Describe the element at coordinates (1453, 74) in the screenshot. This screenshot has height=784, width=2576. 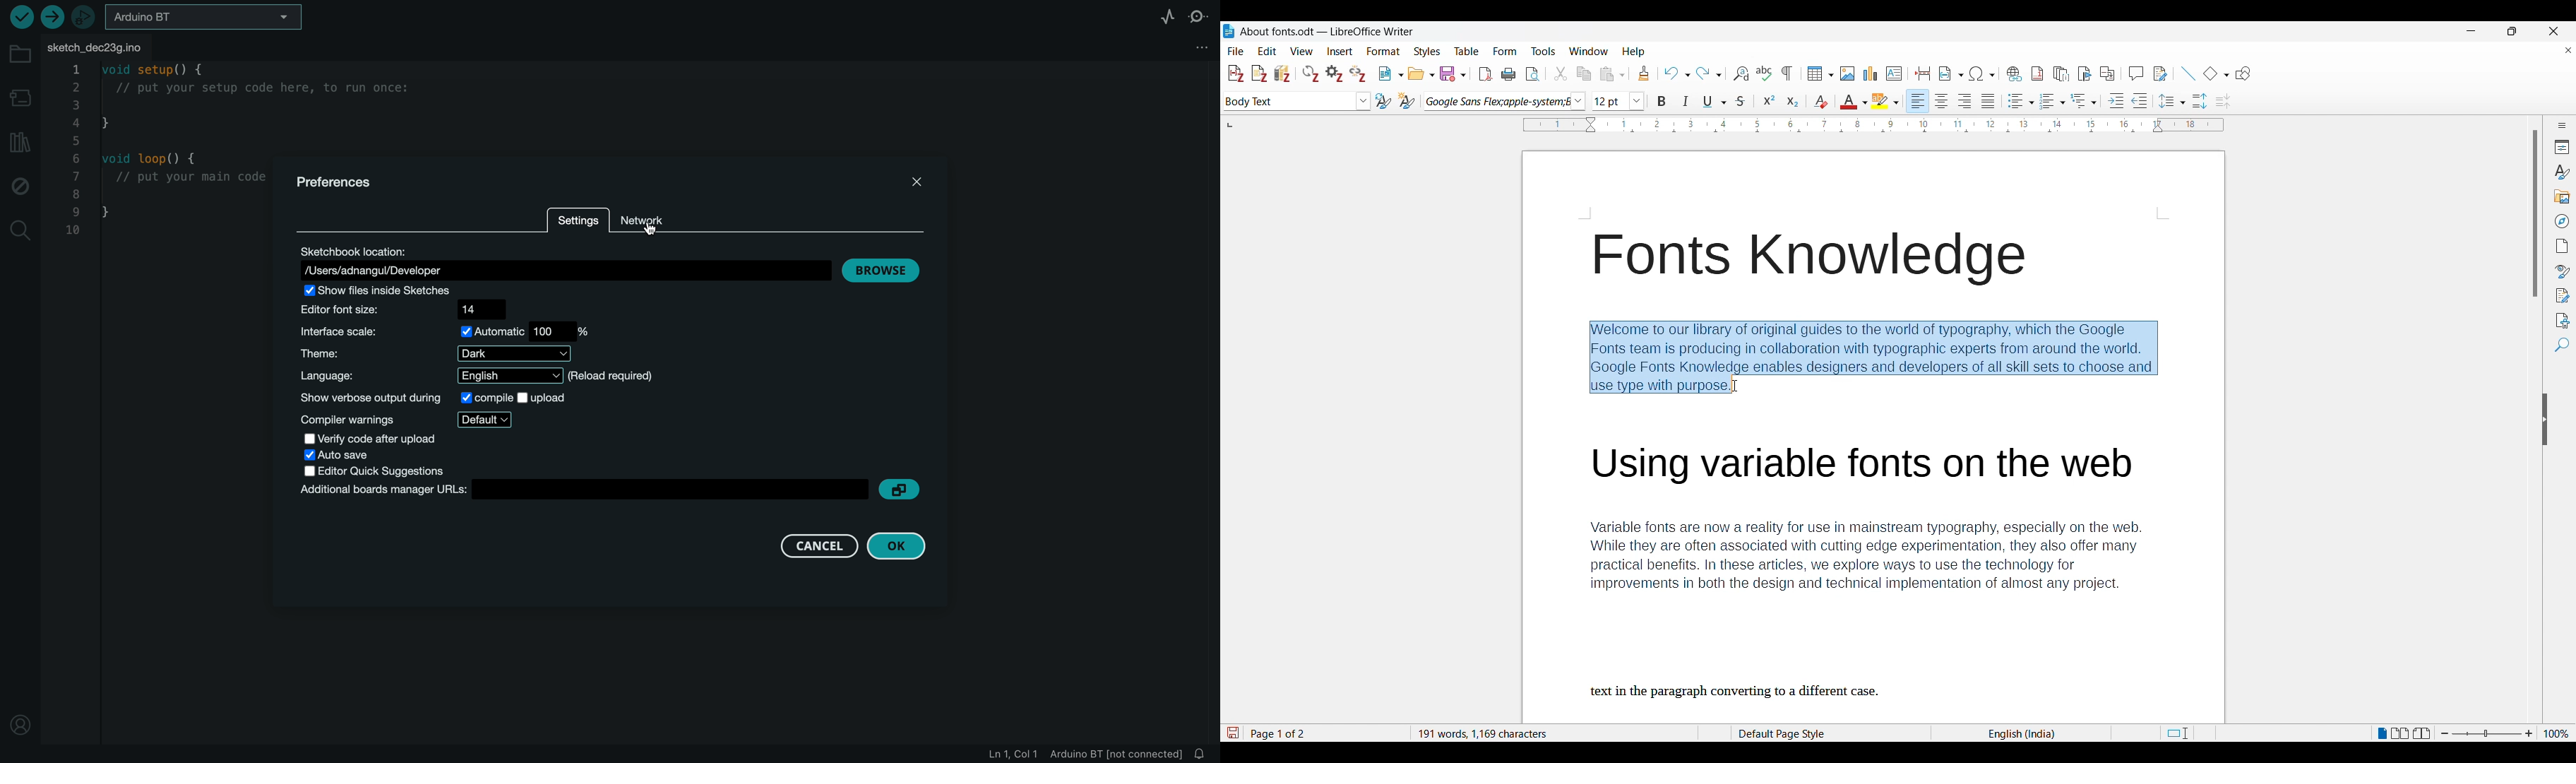
I see `Save options` at that location.